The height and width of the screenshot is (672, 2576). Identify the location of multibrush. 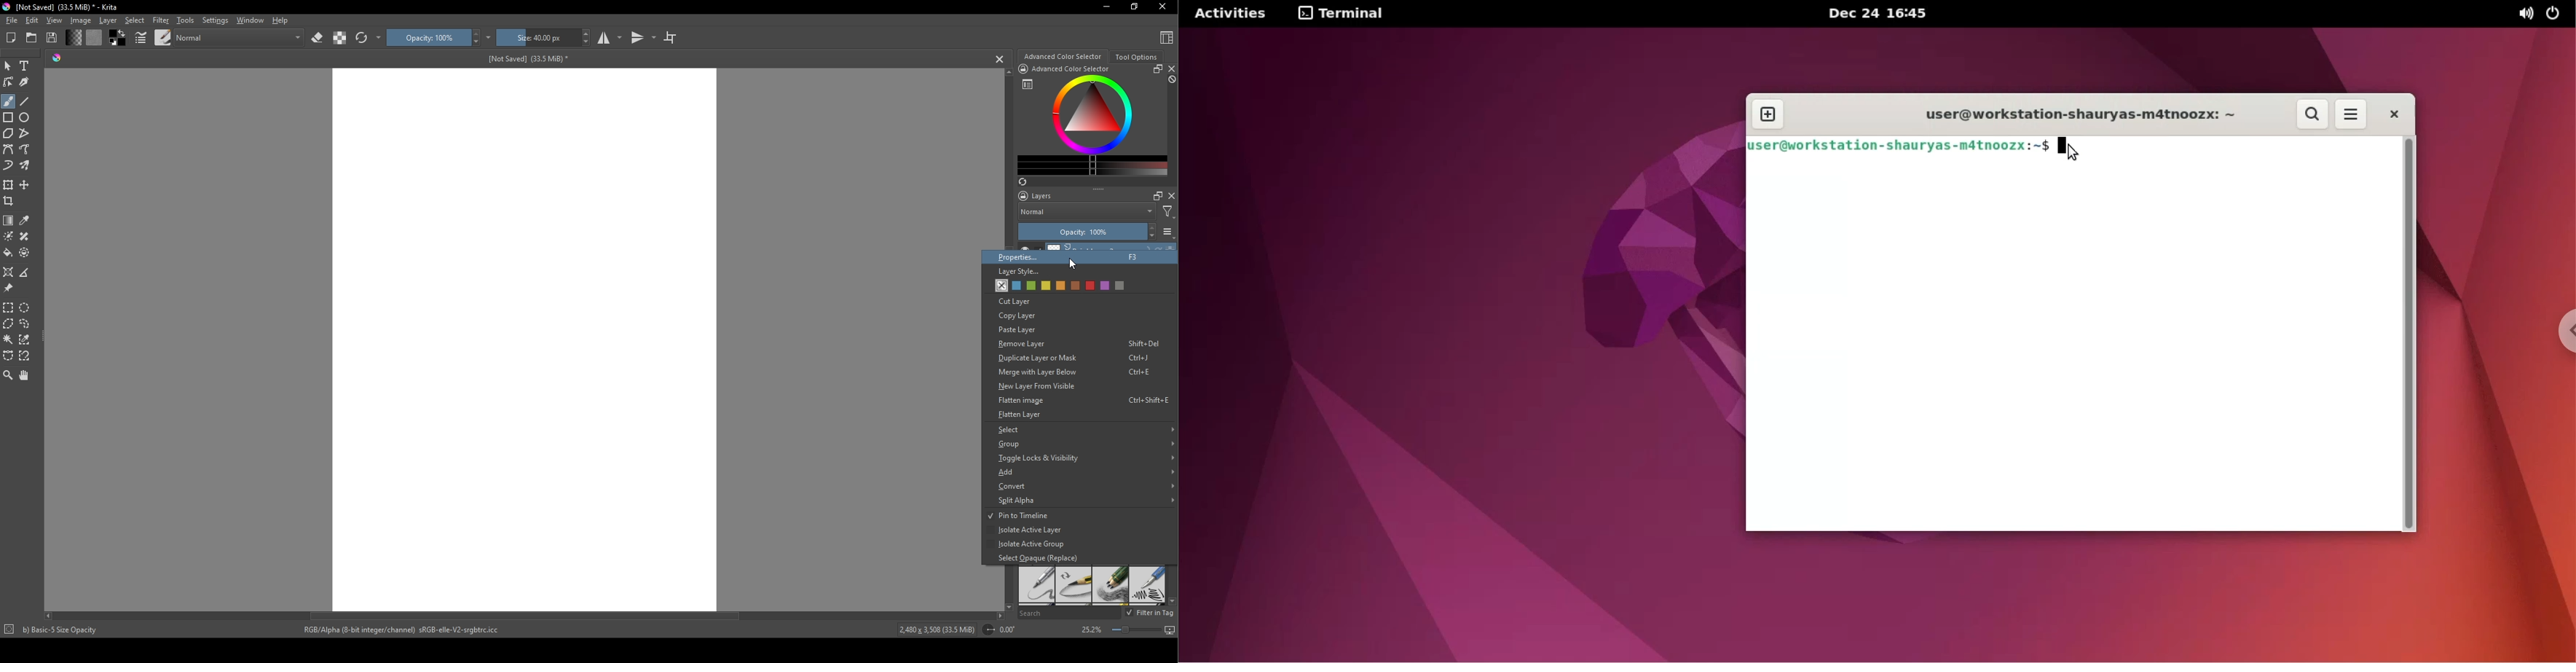
(26, 166).